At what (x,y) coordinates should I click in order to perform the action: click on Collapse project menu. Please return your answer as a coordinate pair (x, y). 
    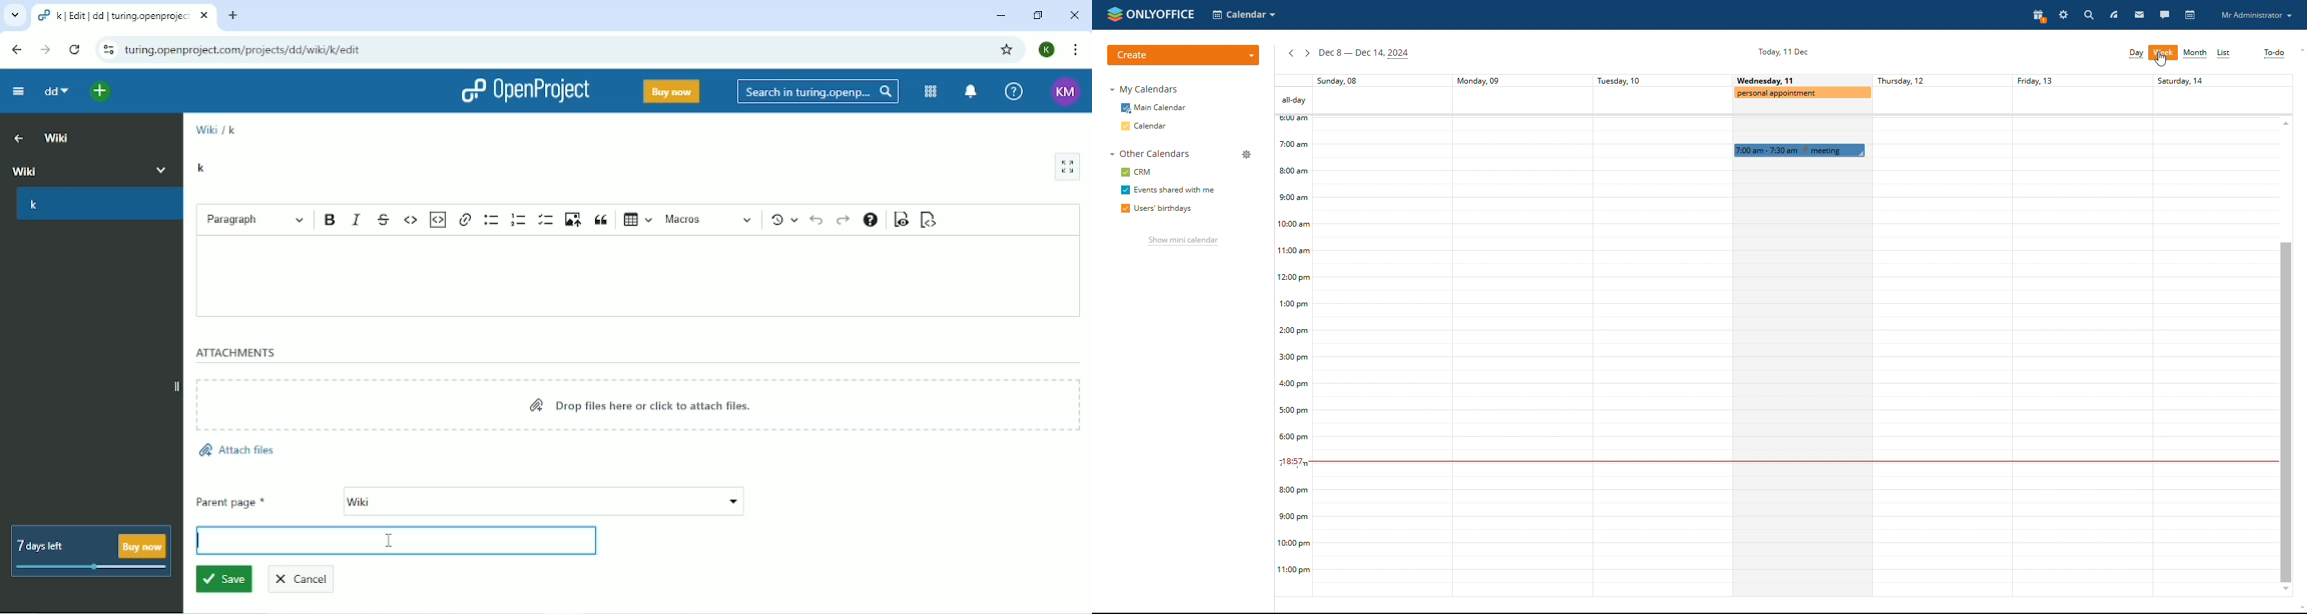
    Looking at the image, I should click on (18, 91).